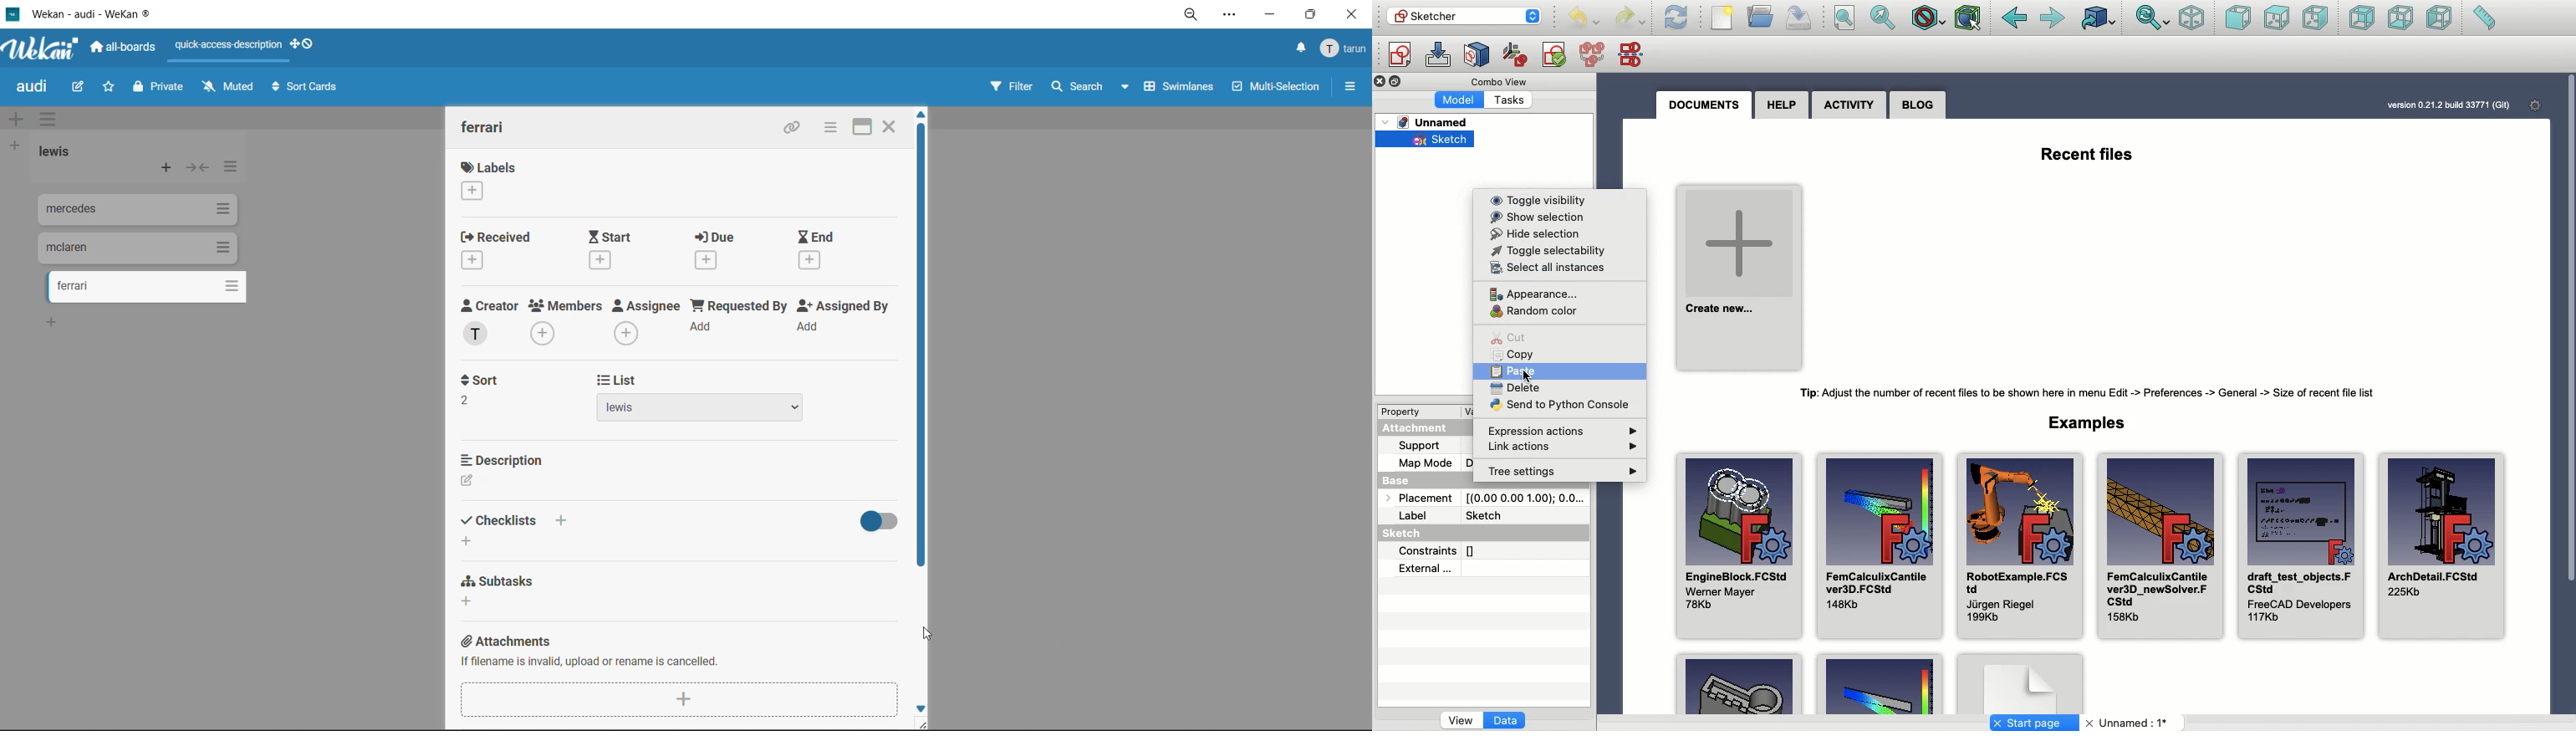  I want to click on show desktop drag handles, so click(305, 46).